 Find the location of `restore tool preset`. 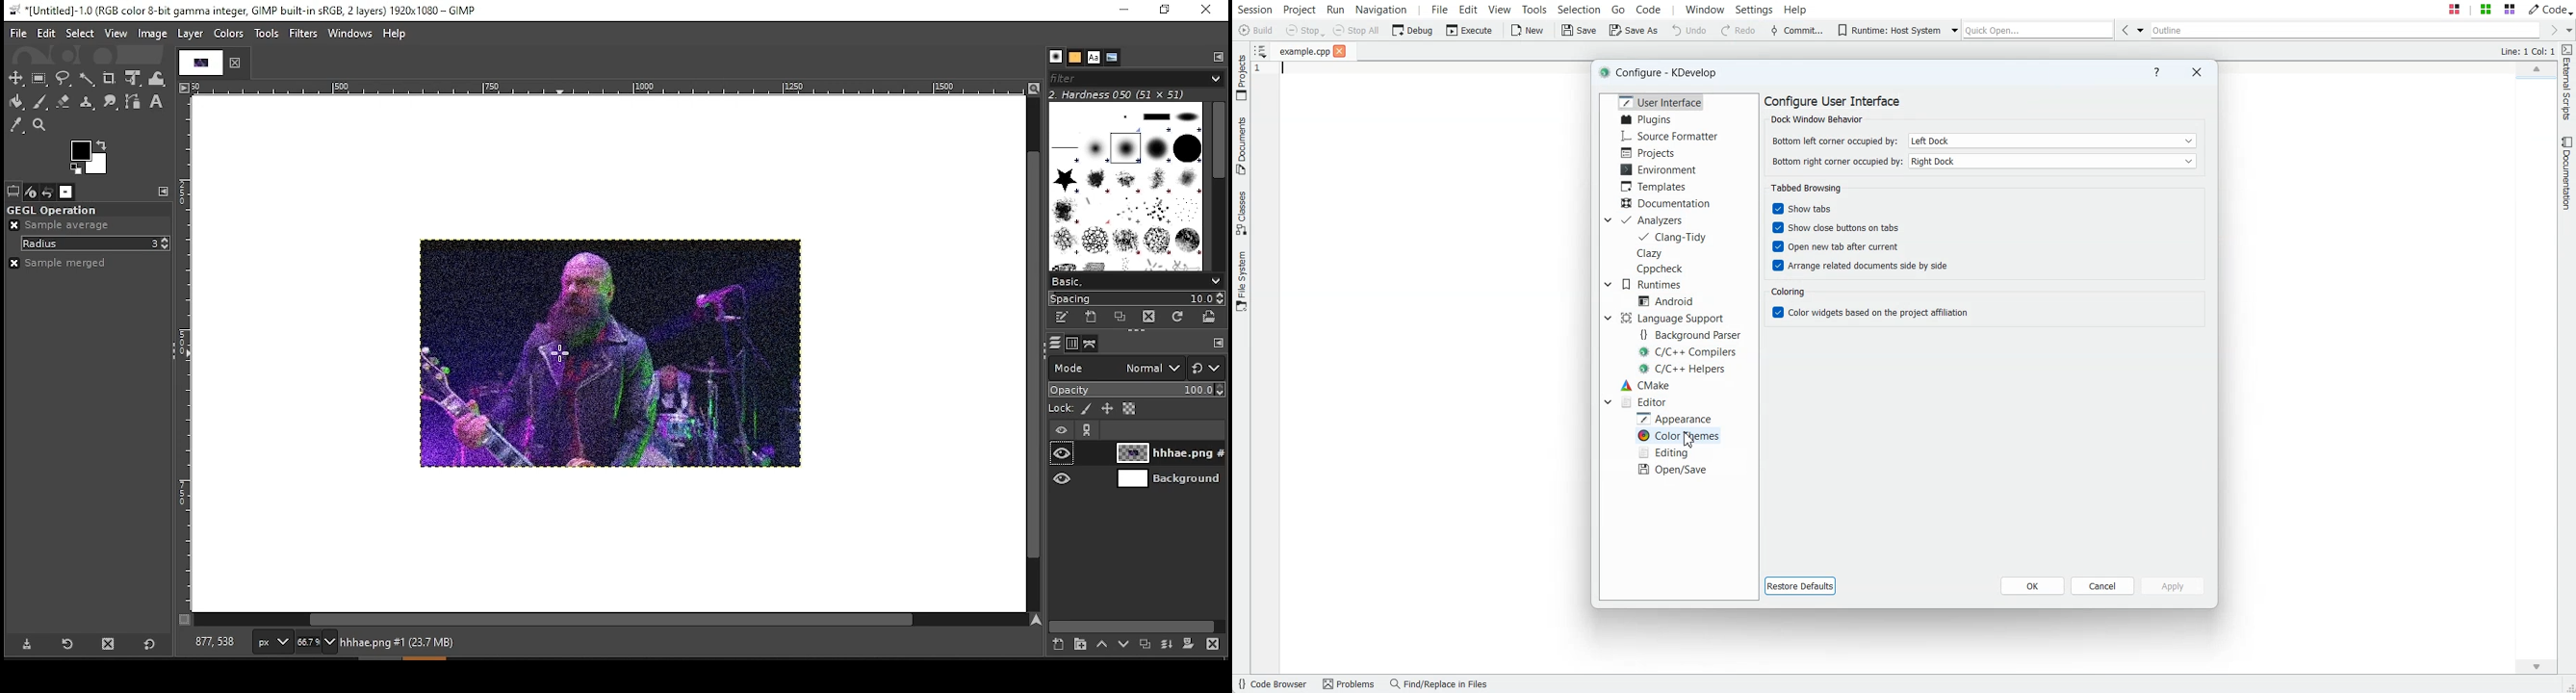

restore tool preset is located at coordinates (65, 643).